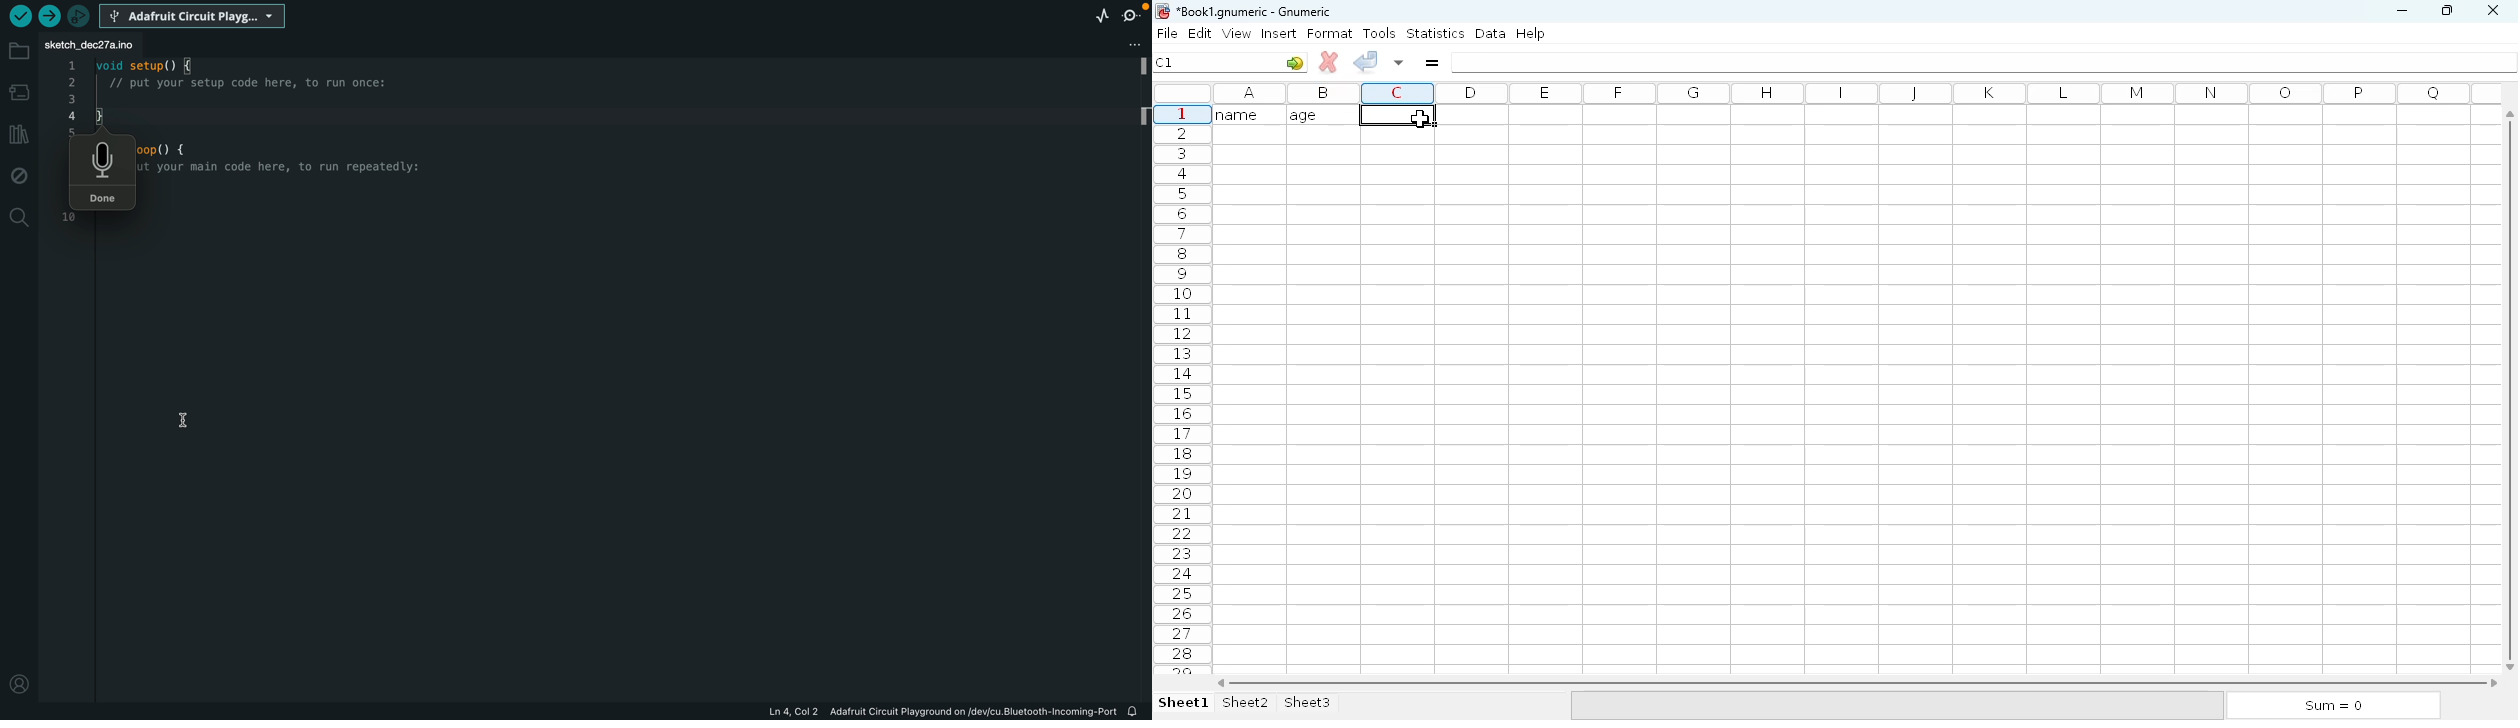  What do you see at coordinates (1431, 62) in the screenshot?
I see `enter formula` at bounding box center [1431, 62].